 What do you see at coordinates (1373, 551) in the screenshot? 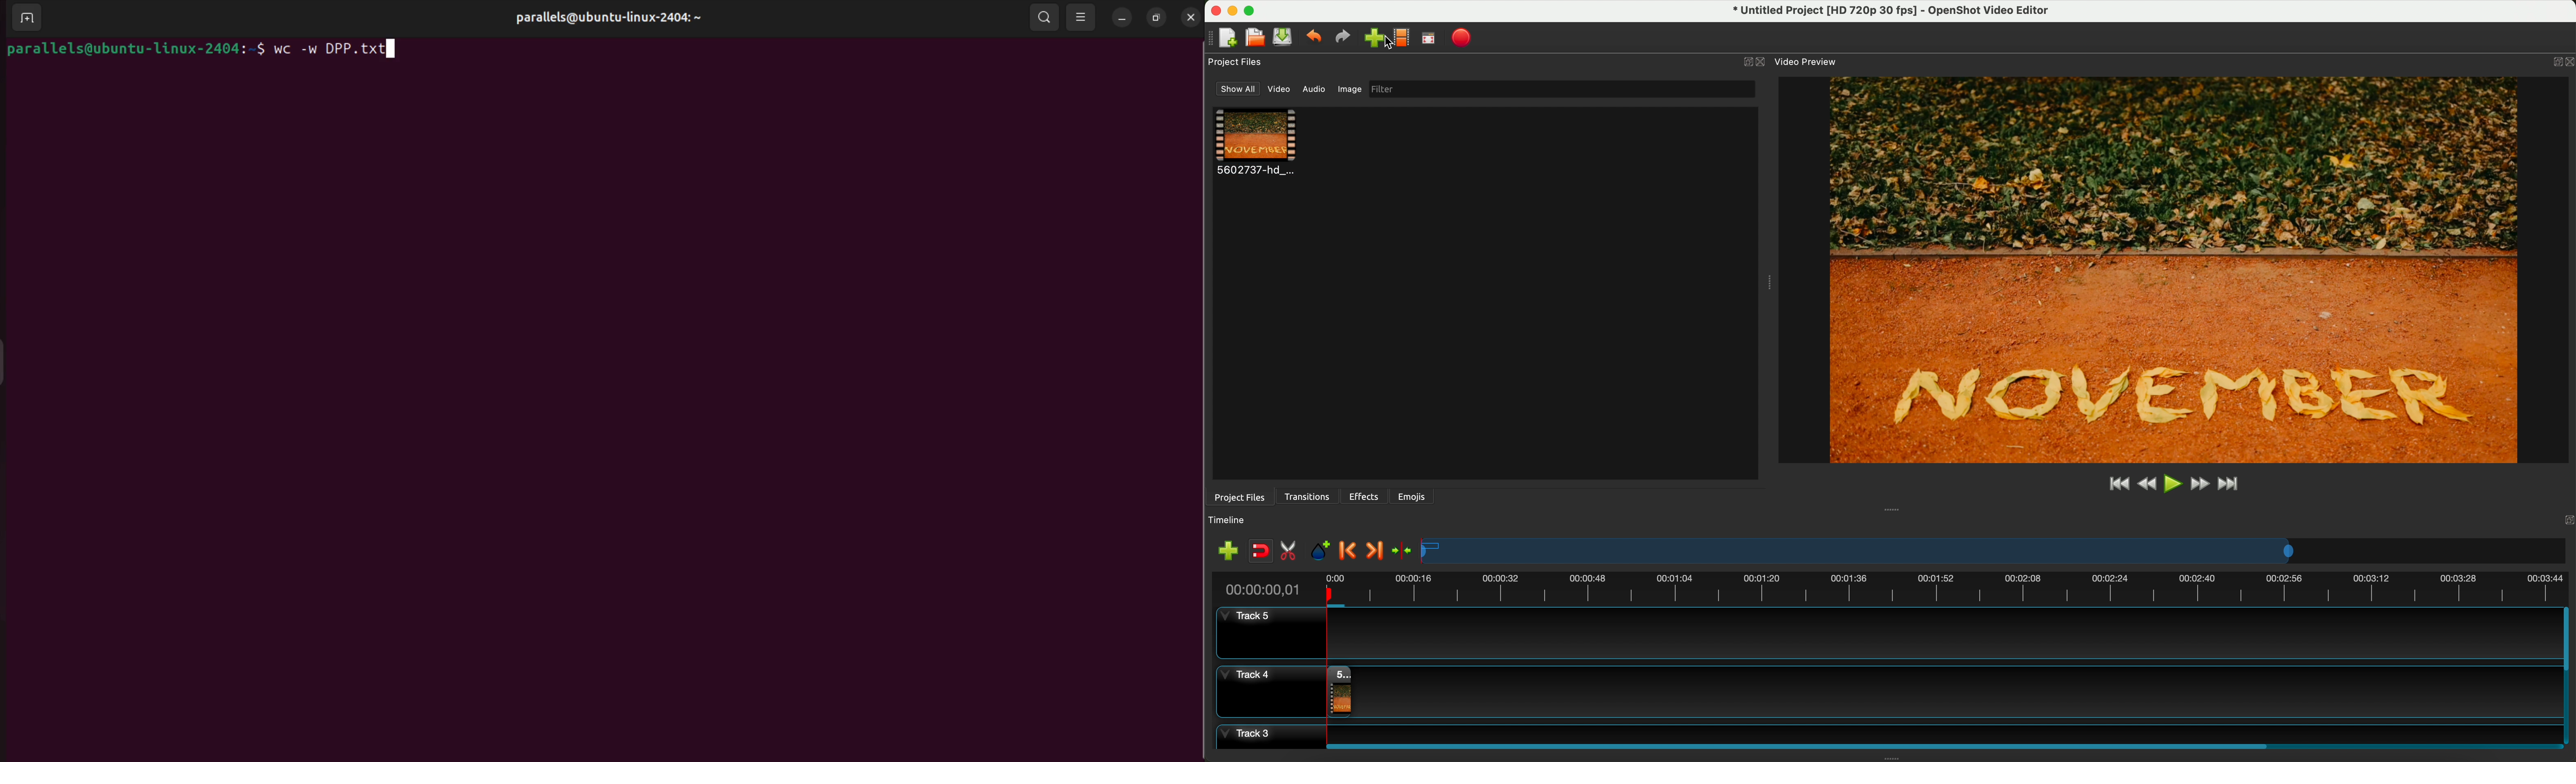
I see `next marker` at bounding box center [1373, 551].